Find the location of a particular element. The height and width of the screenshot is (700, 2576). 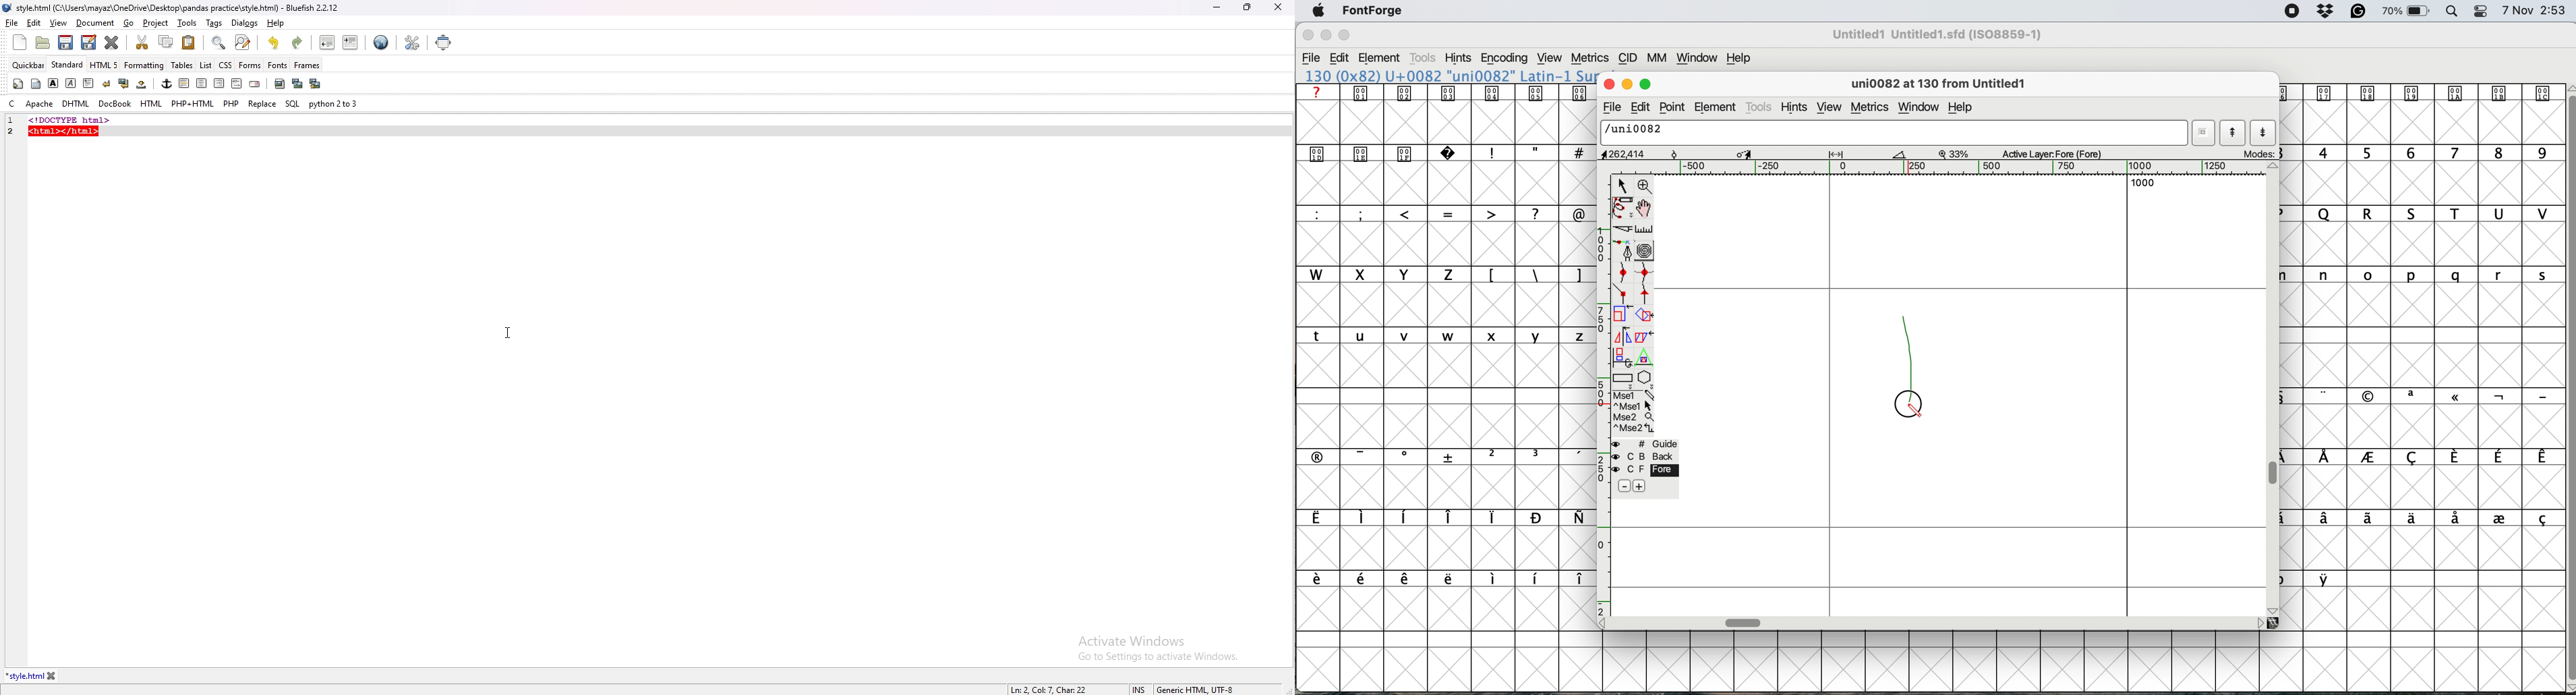

line number is located at coordinates (11, 121).